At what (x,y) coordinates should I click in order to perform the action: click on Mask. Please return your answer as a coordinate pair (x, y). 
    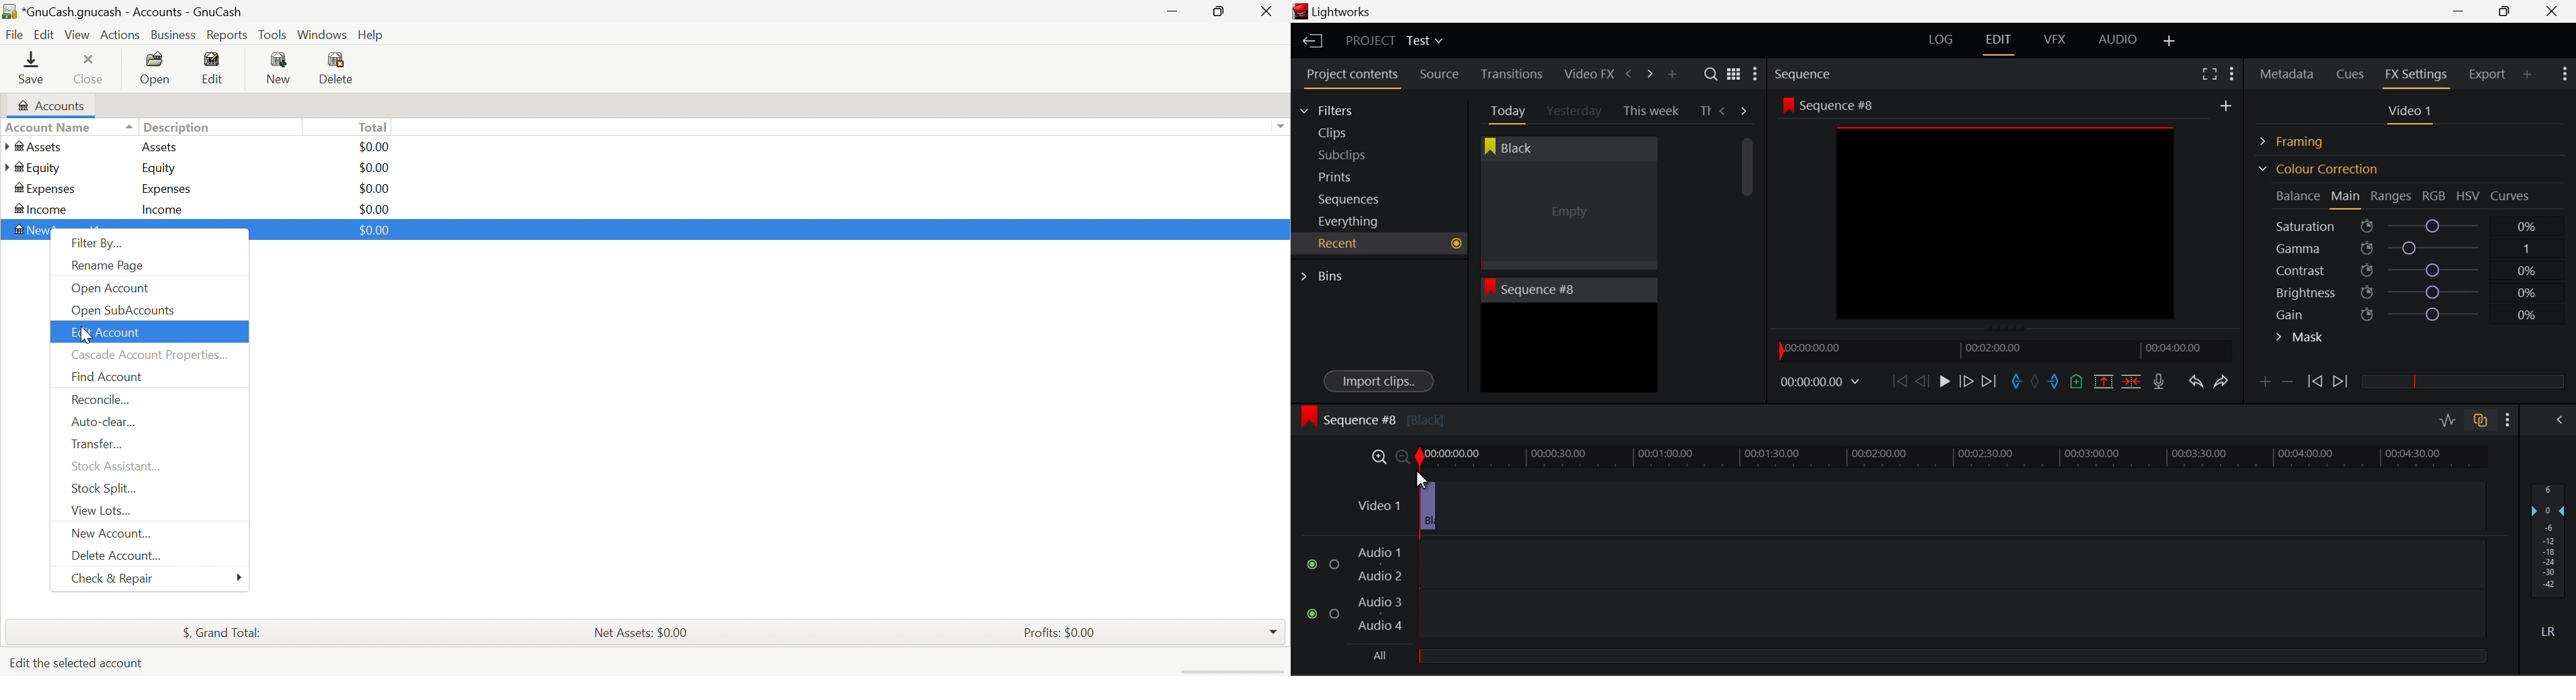
    Looking at the image, I should click on (2300, 339).